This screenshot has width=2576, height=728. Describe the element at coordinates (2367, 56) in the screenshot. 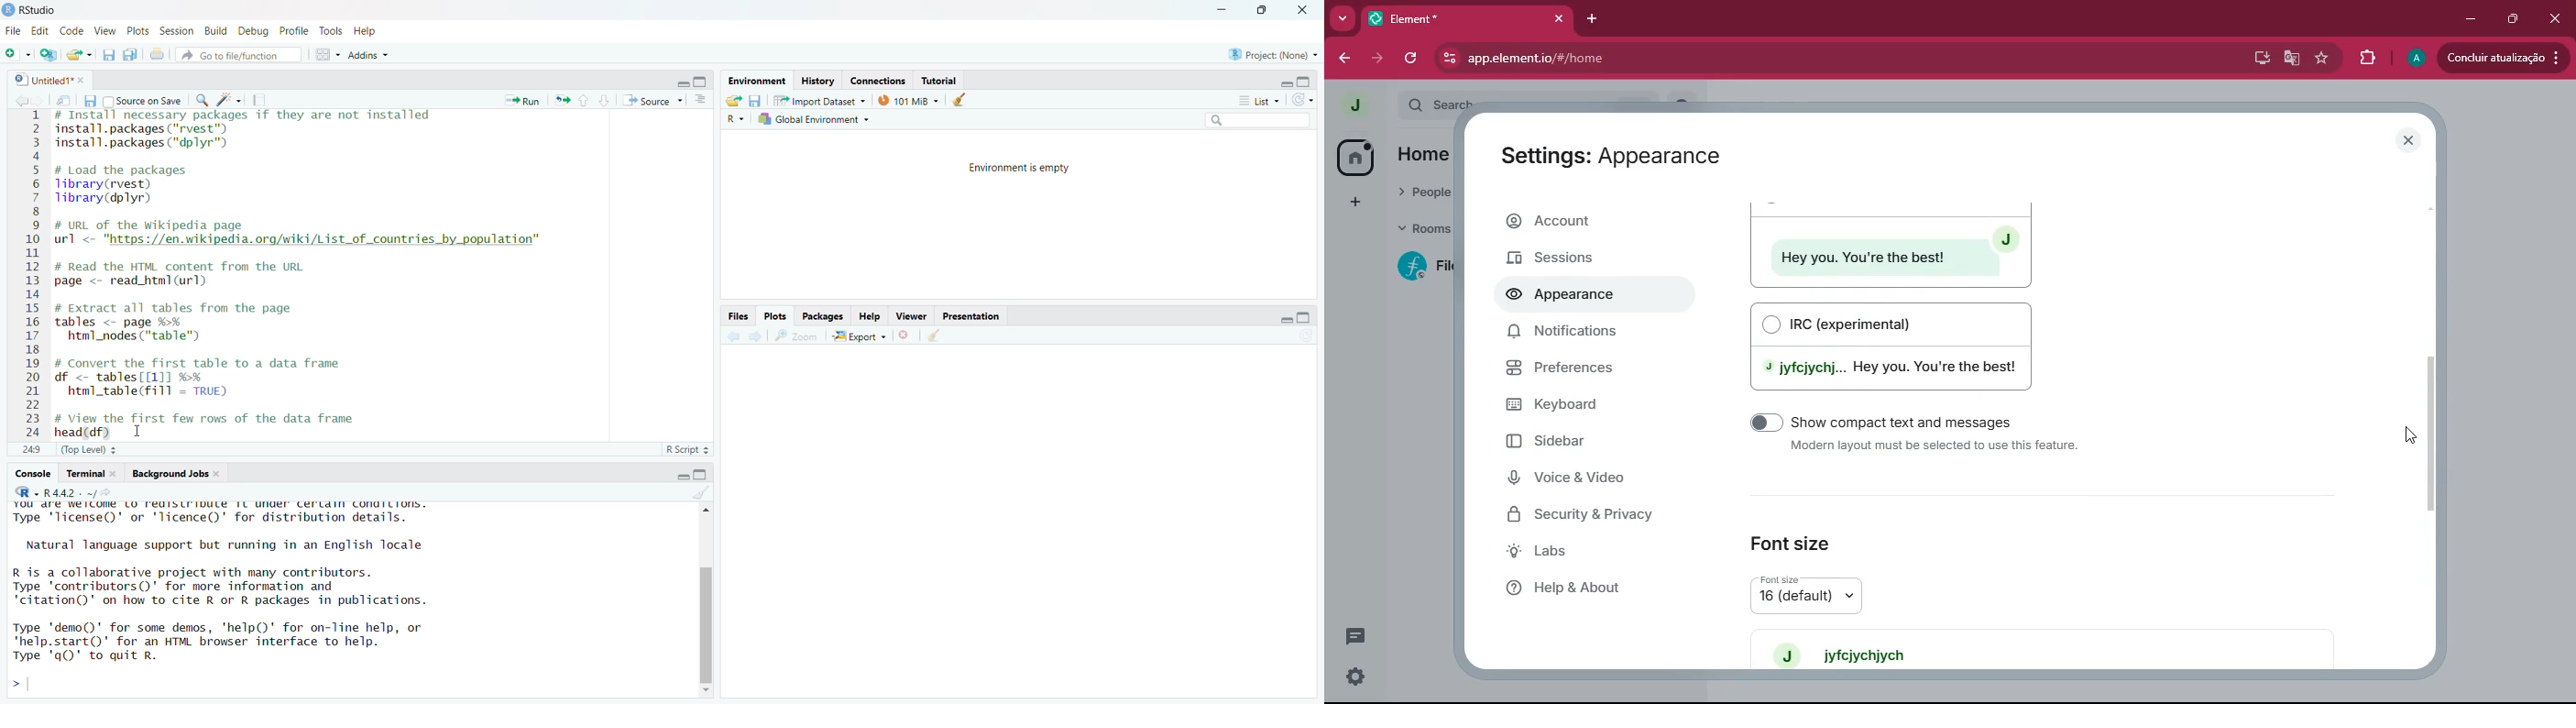

I see `extensions` at that location.